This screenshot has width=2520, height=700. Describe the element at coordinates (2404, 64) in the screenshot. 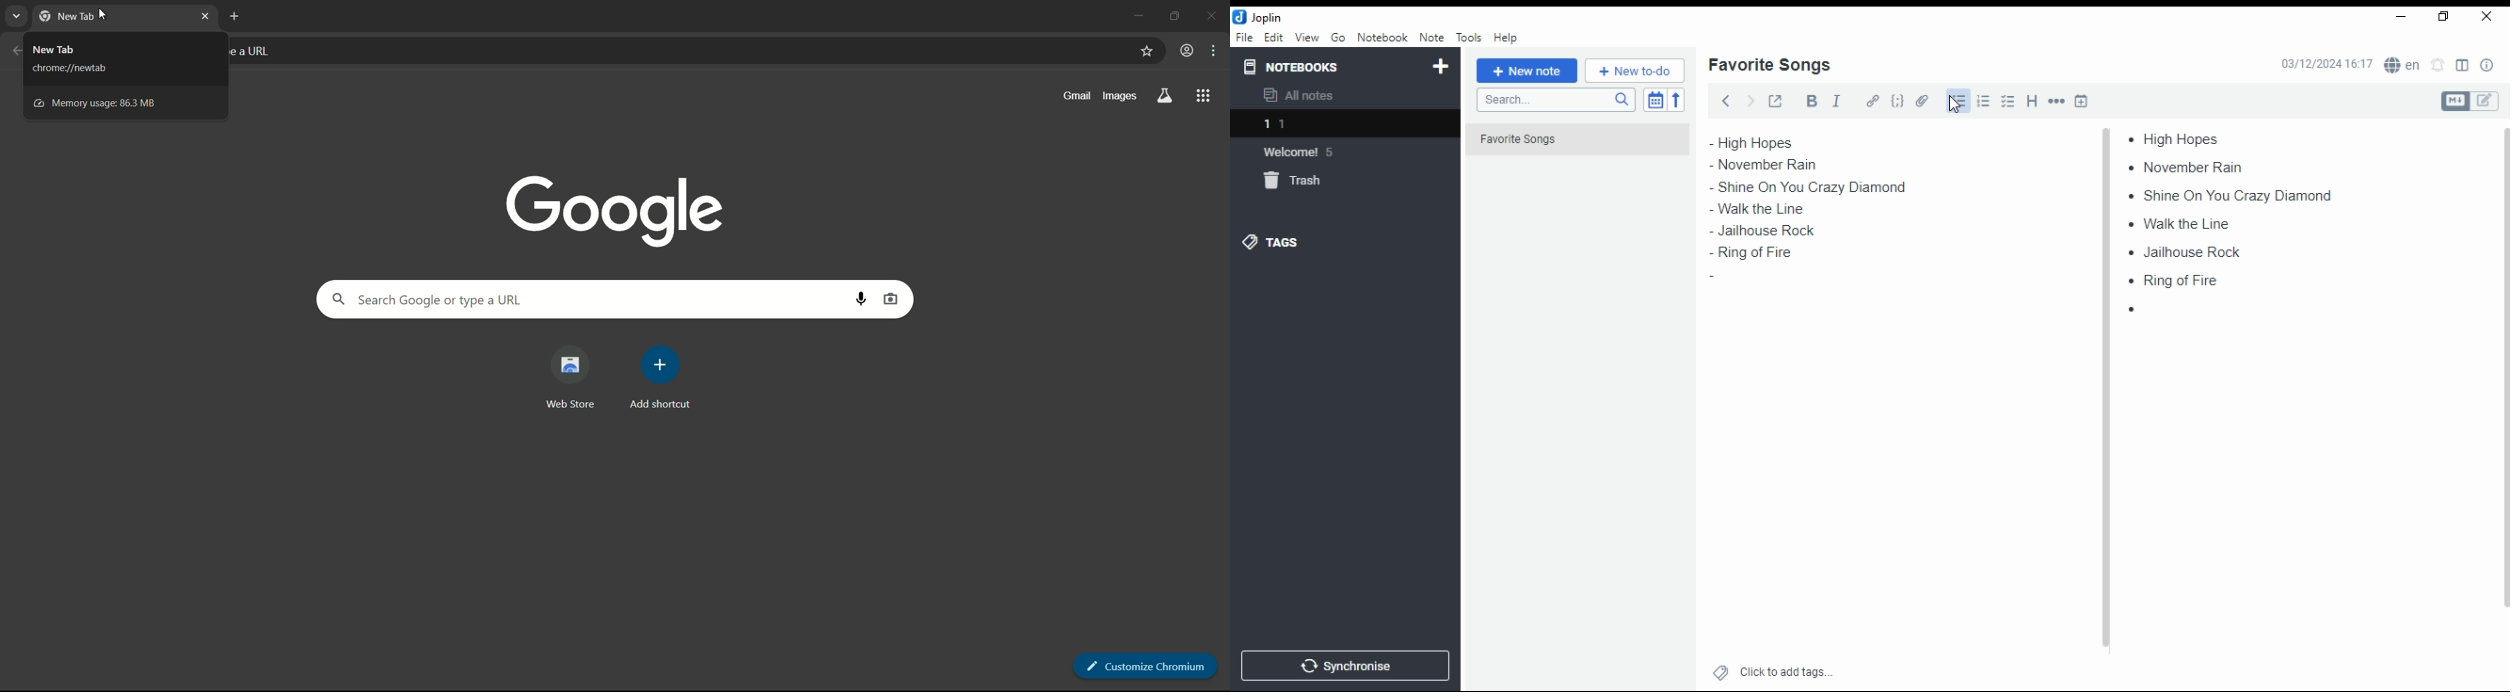

I see `spell checker` at that location.